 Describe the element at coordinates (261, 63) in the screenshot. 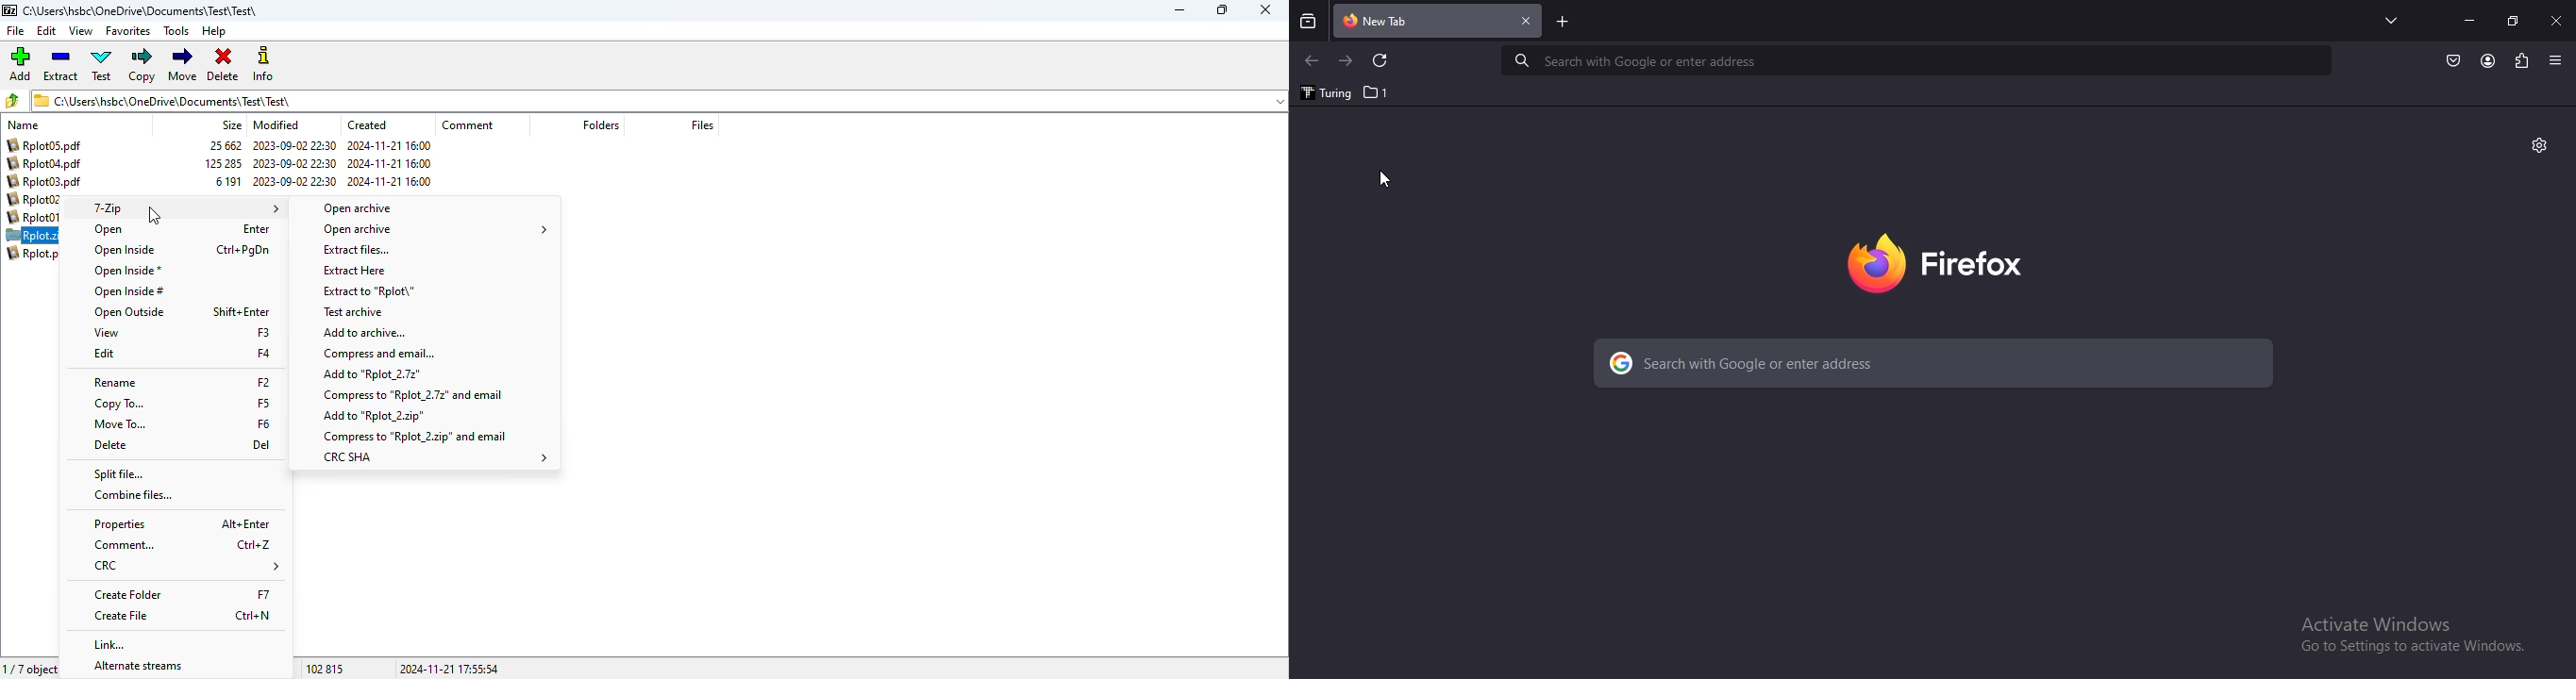

I see `info` at that location.